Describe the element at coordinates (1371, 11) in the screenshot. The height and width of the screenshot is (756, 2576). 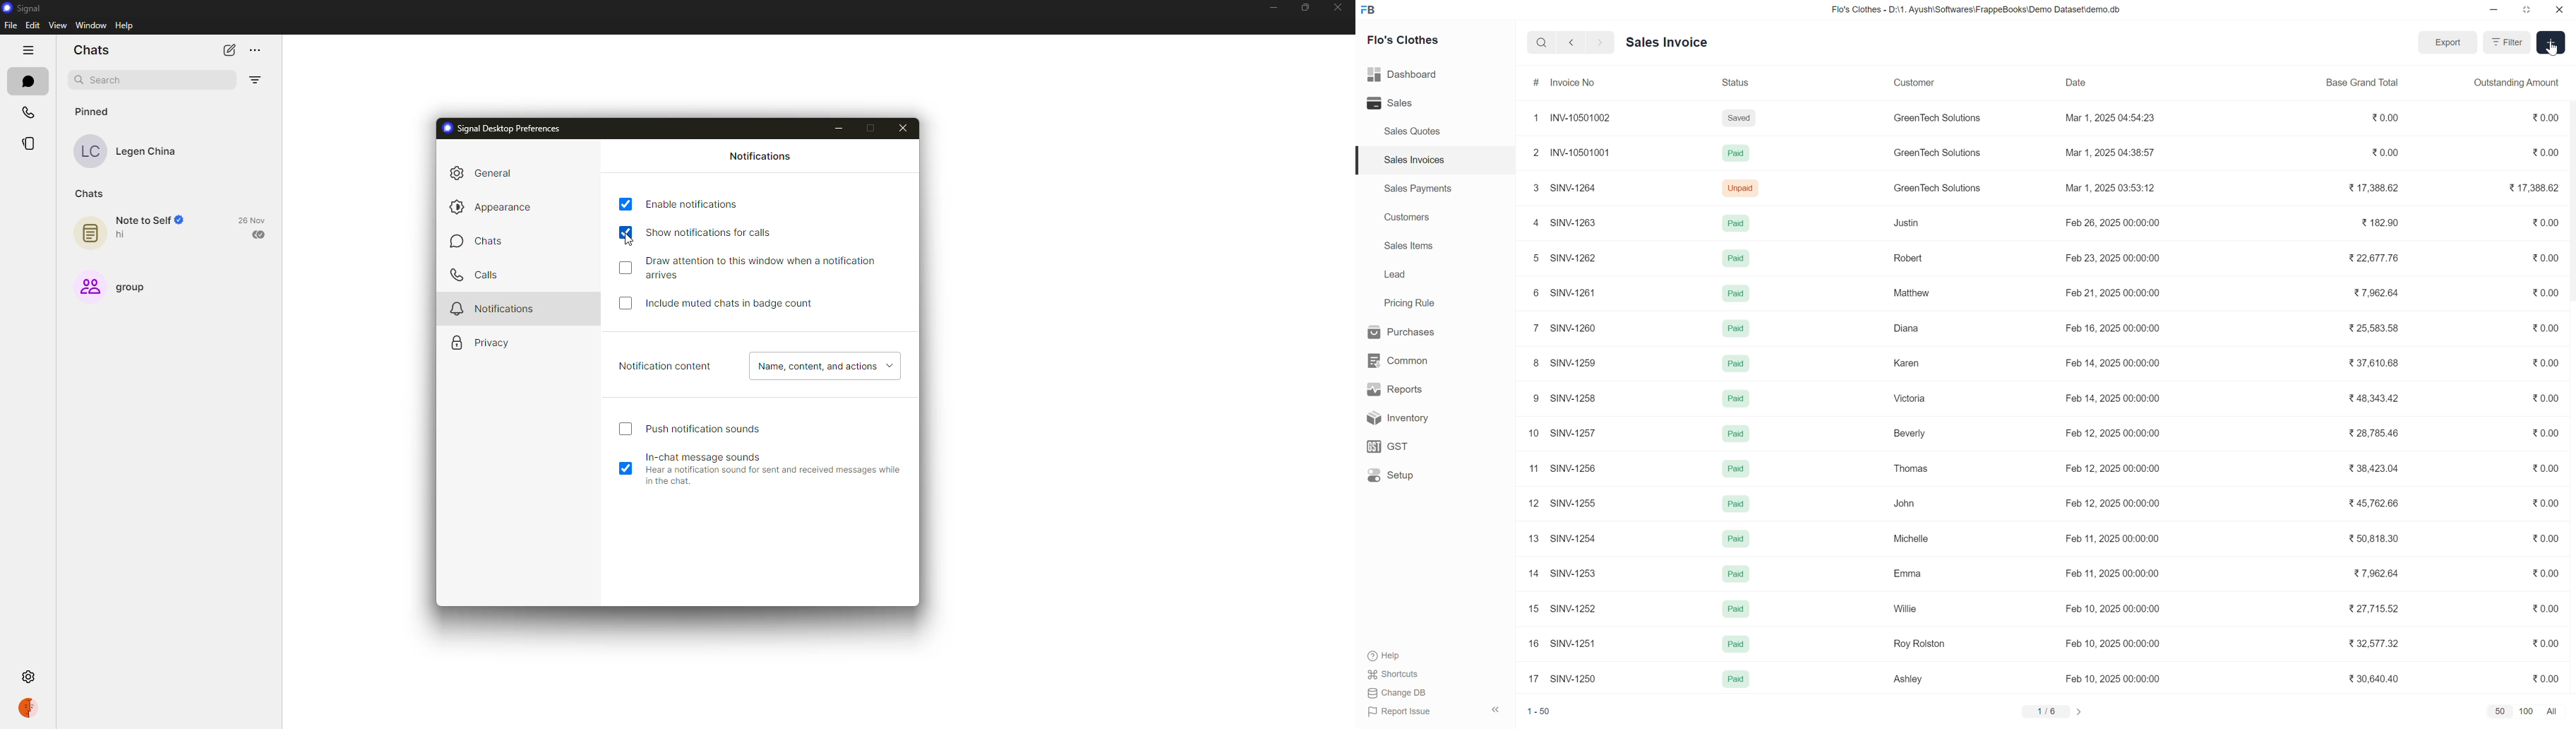
I see `Frappe Book logo` at that location.